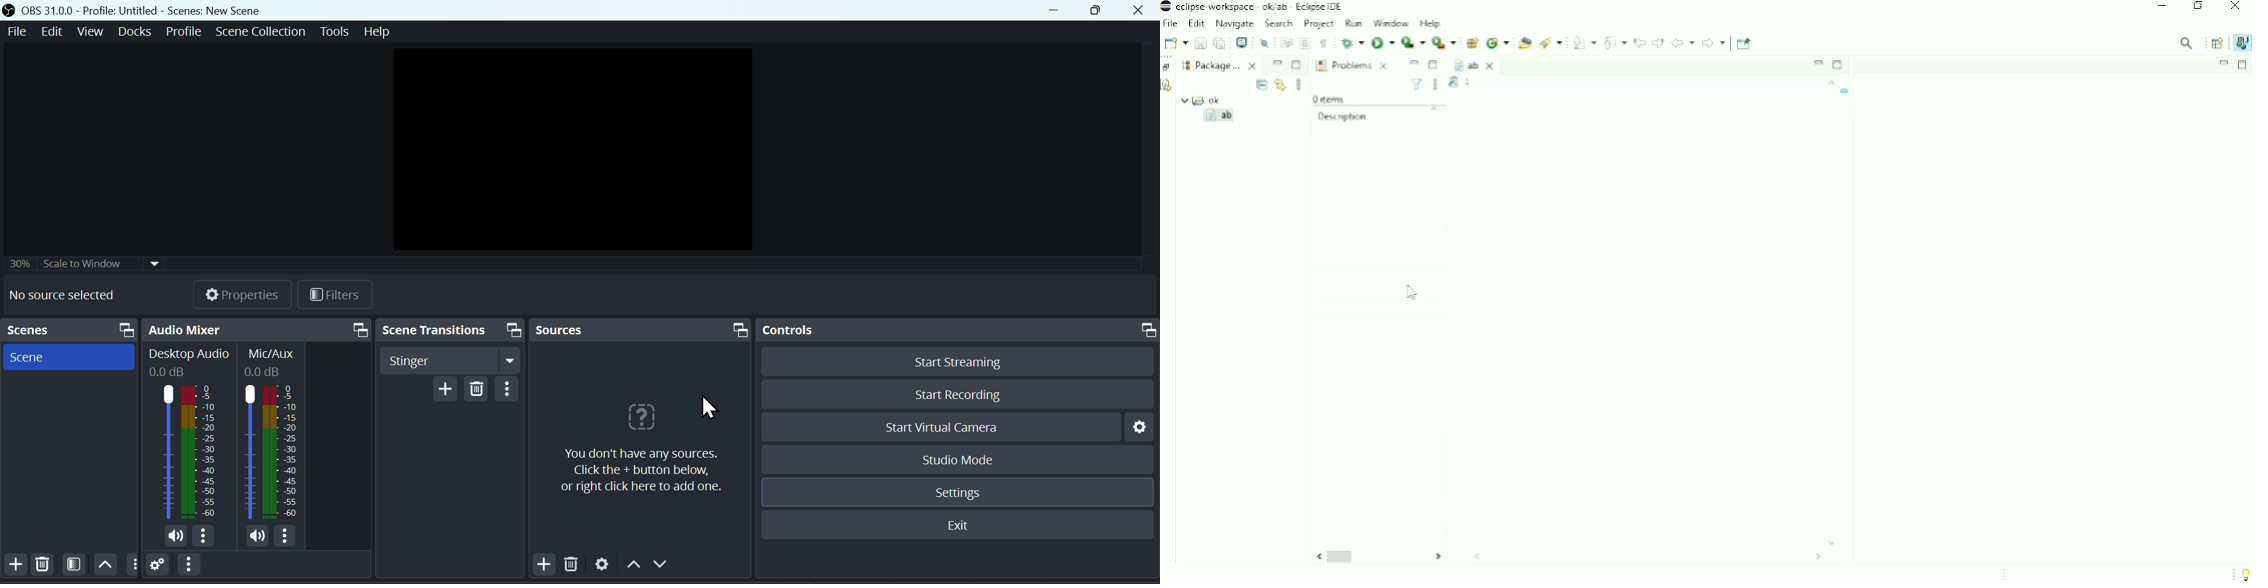 The image size is (2268, 588). Describe the element at coordinates (514, 390) in the screenshot. I see `menu` at that location.